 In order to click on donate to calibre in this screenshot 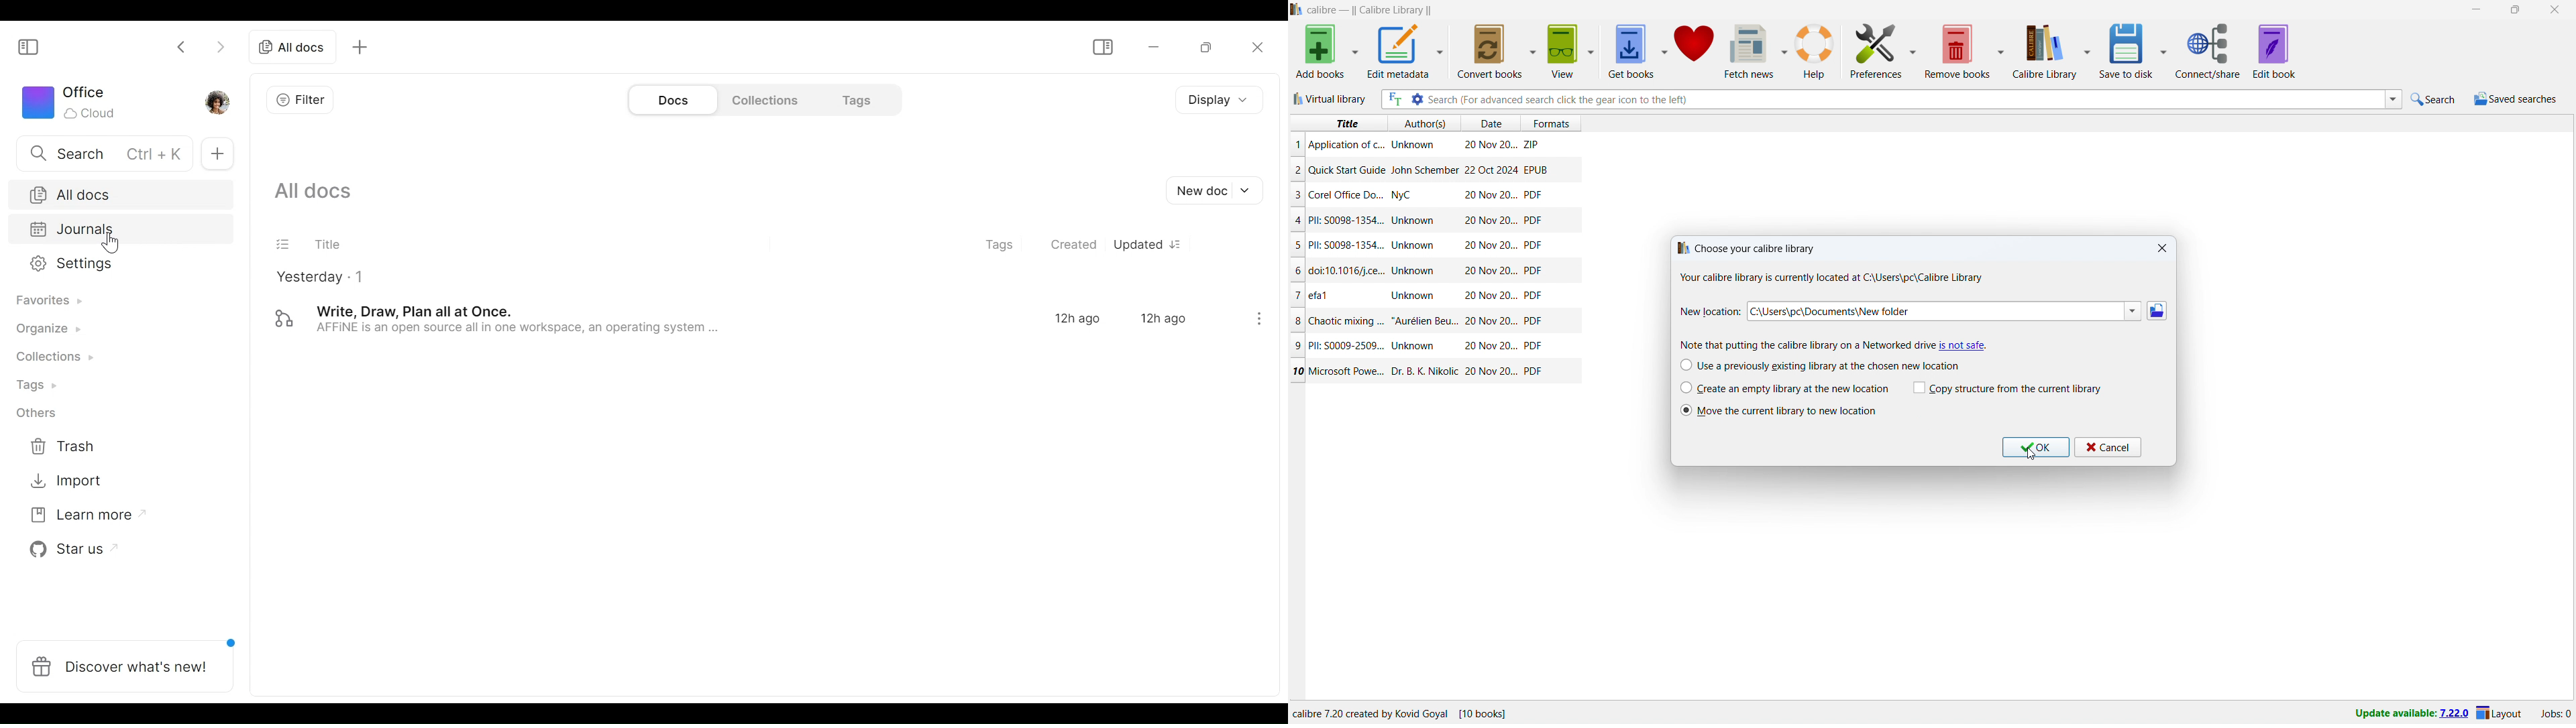, I will do `click(1695, 50)`.